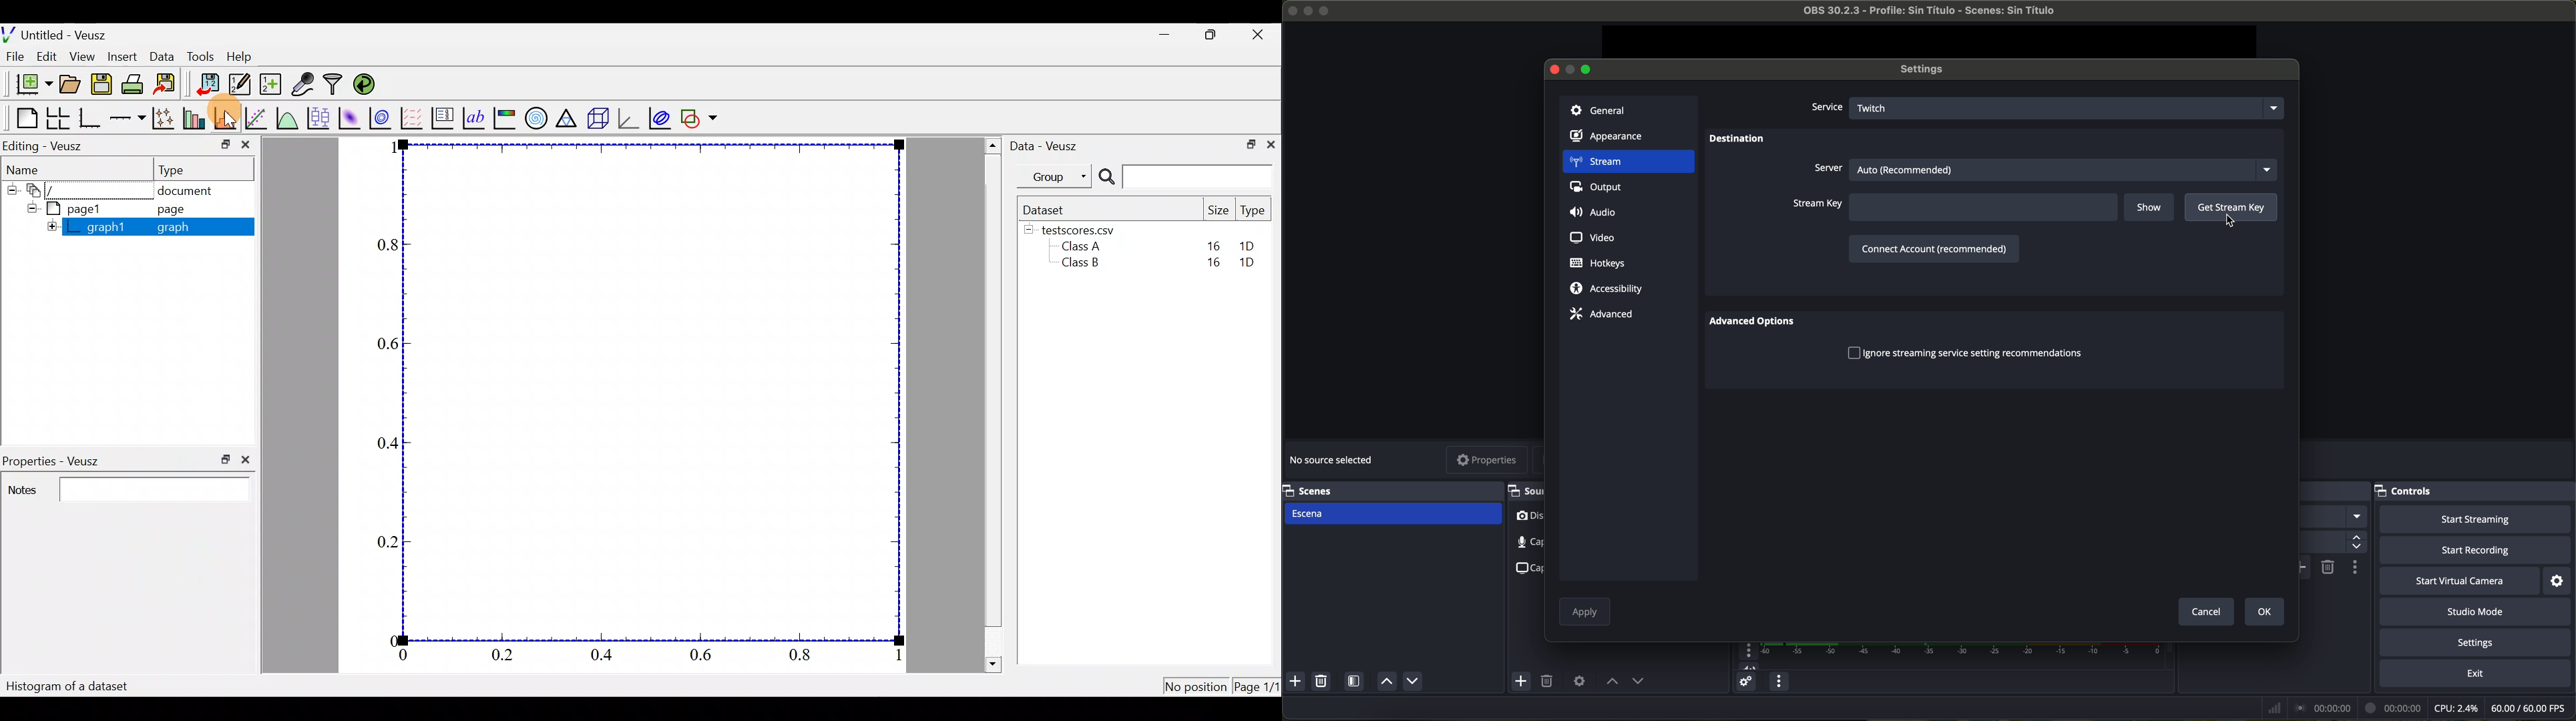  Describe the element at coordinates (2479, 613) in the screenshot. I see `studio mode` at that location.